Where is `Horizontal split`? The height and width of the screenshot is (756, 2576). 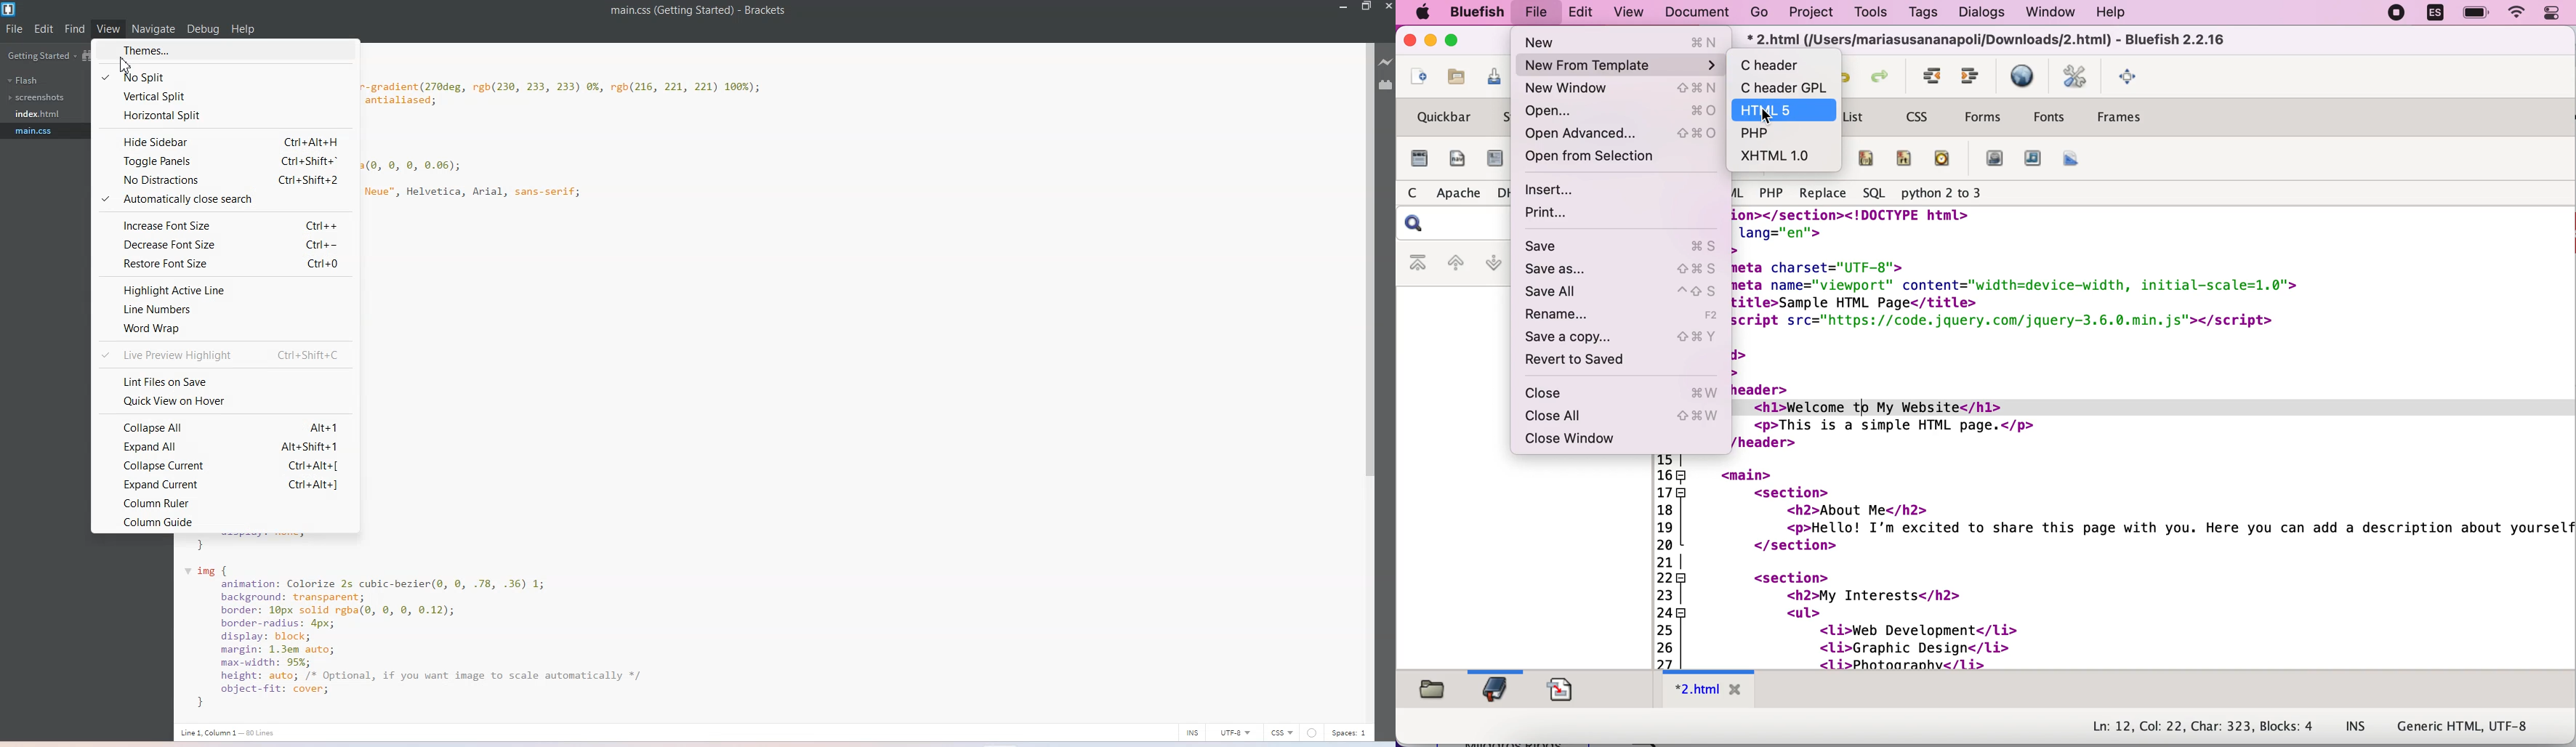
Horizontal split is located at coordinates (227, 116).